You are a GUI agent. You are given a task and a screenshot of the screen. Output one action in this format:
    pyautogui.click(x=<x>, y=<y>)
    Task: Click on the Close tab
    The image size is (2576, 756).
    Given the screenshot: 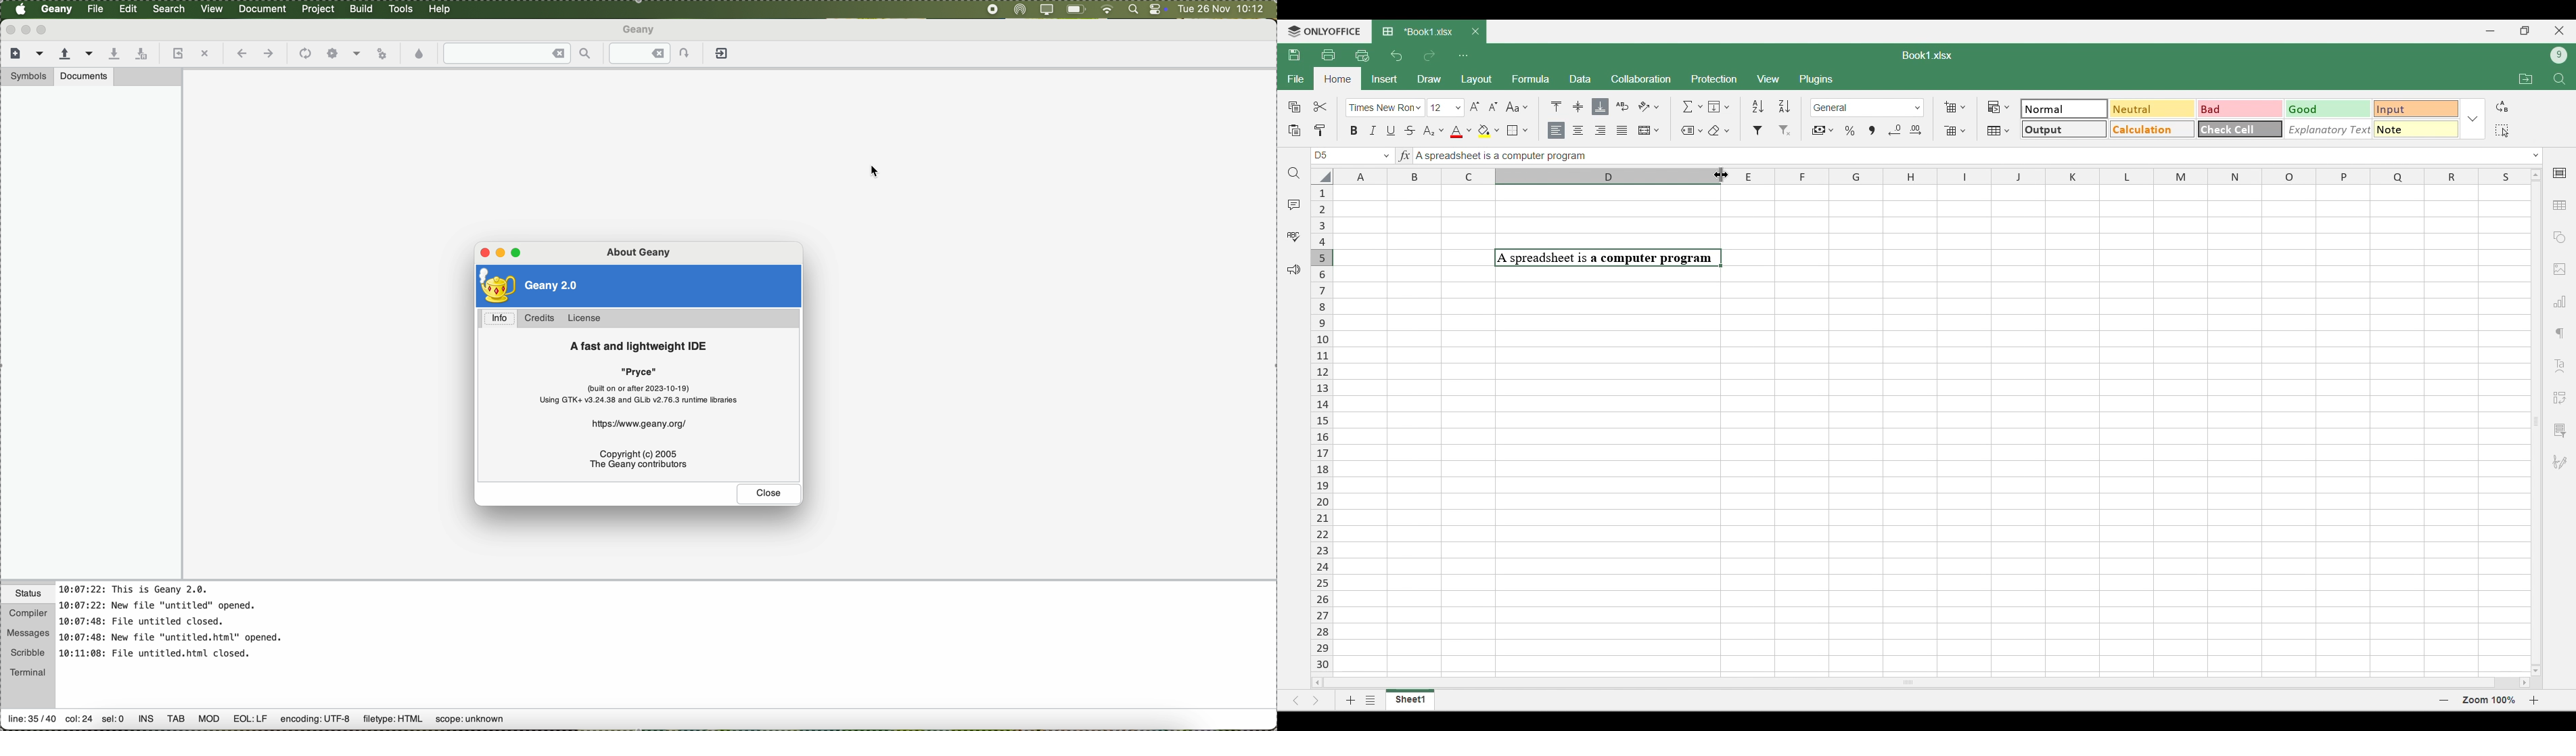 What is the action you would take?
    pyautogui.click(x=1475, y=32)
    